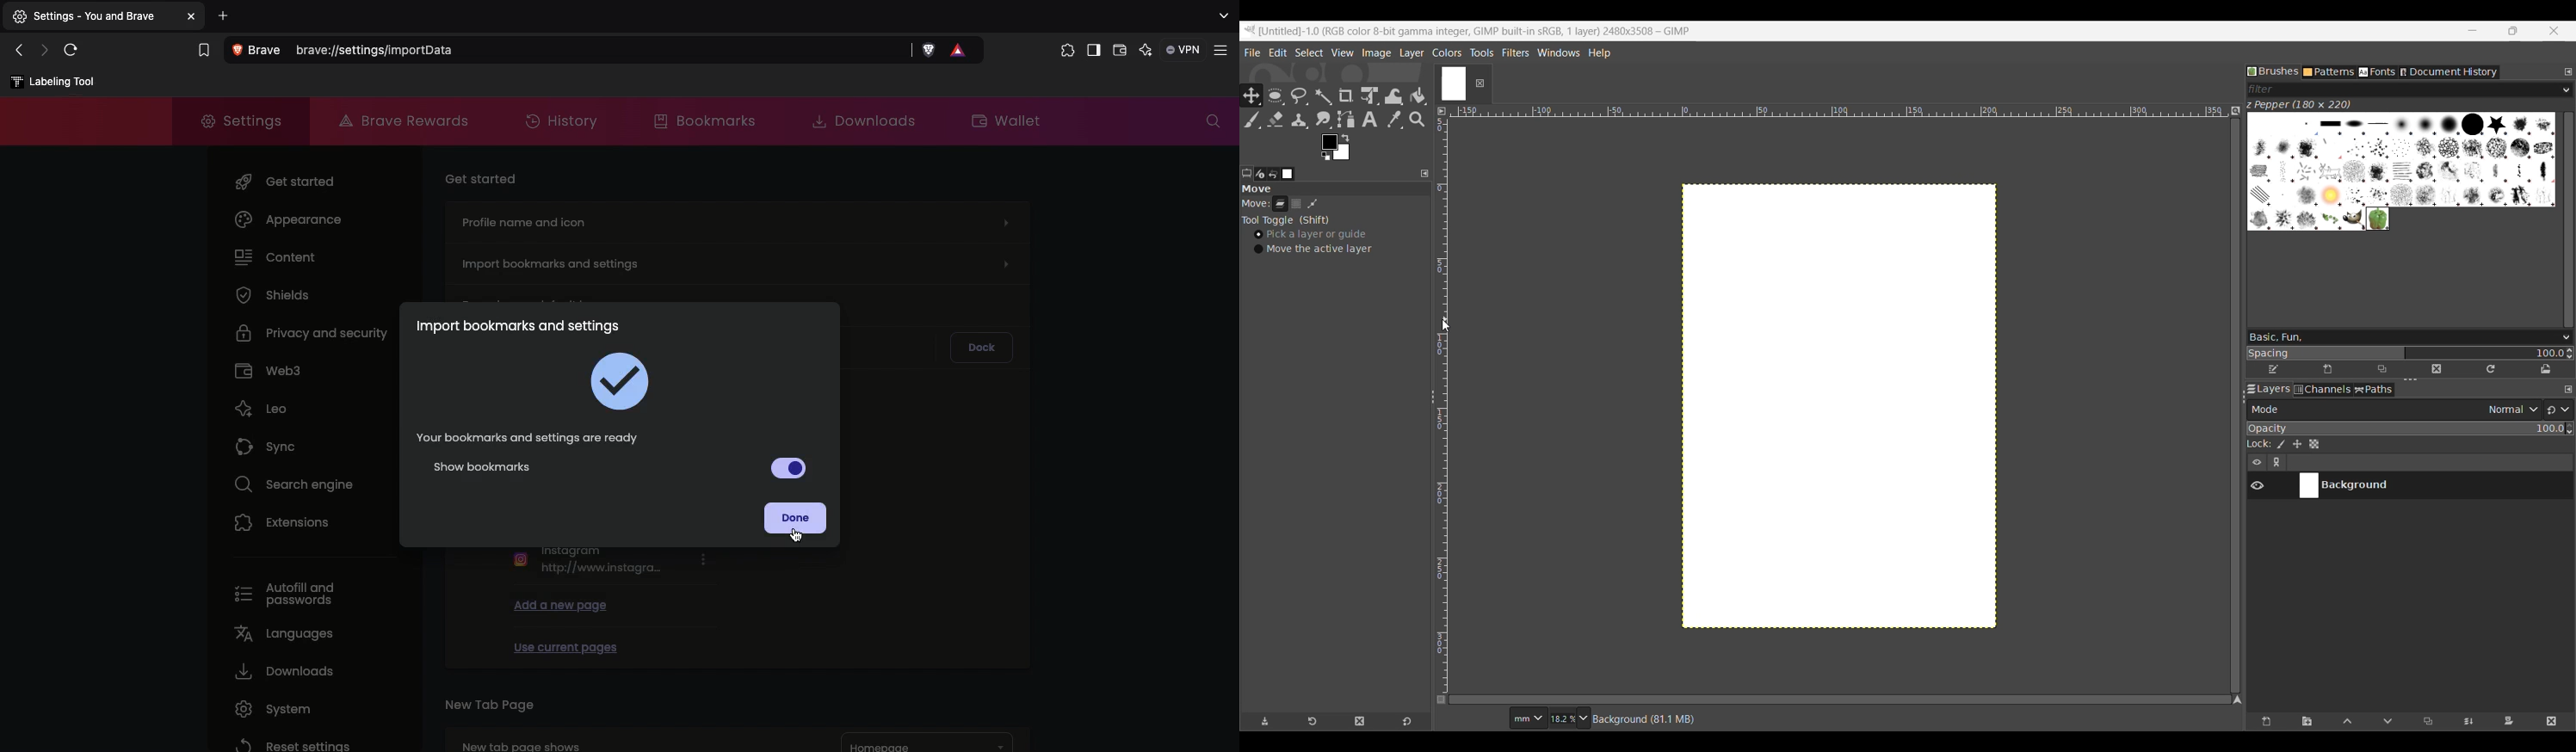 This screenshot has height=756, width=2576. I want to click on Create new brush, so click(2328, 370).